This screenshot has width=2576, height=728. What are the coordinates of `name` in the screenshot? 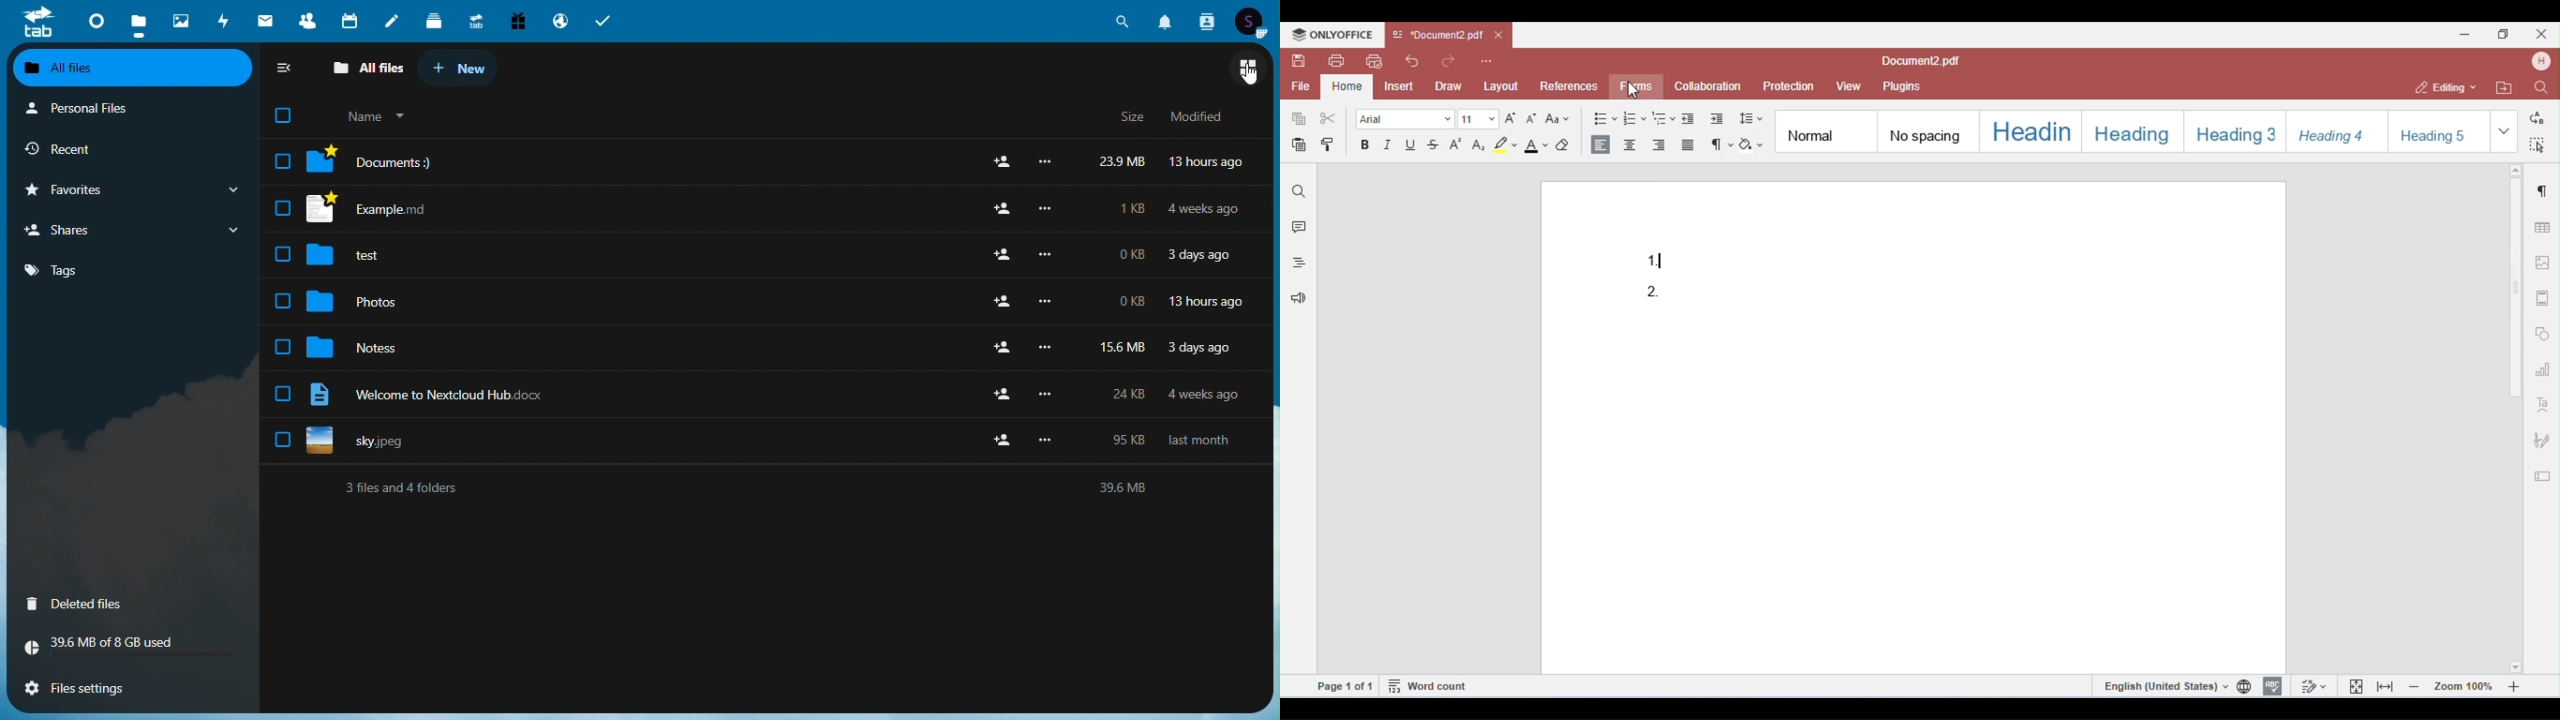 It's located at (372, 116).